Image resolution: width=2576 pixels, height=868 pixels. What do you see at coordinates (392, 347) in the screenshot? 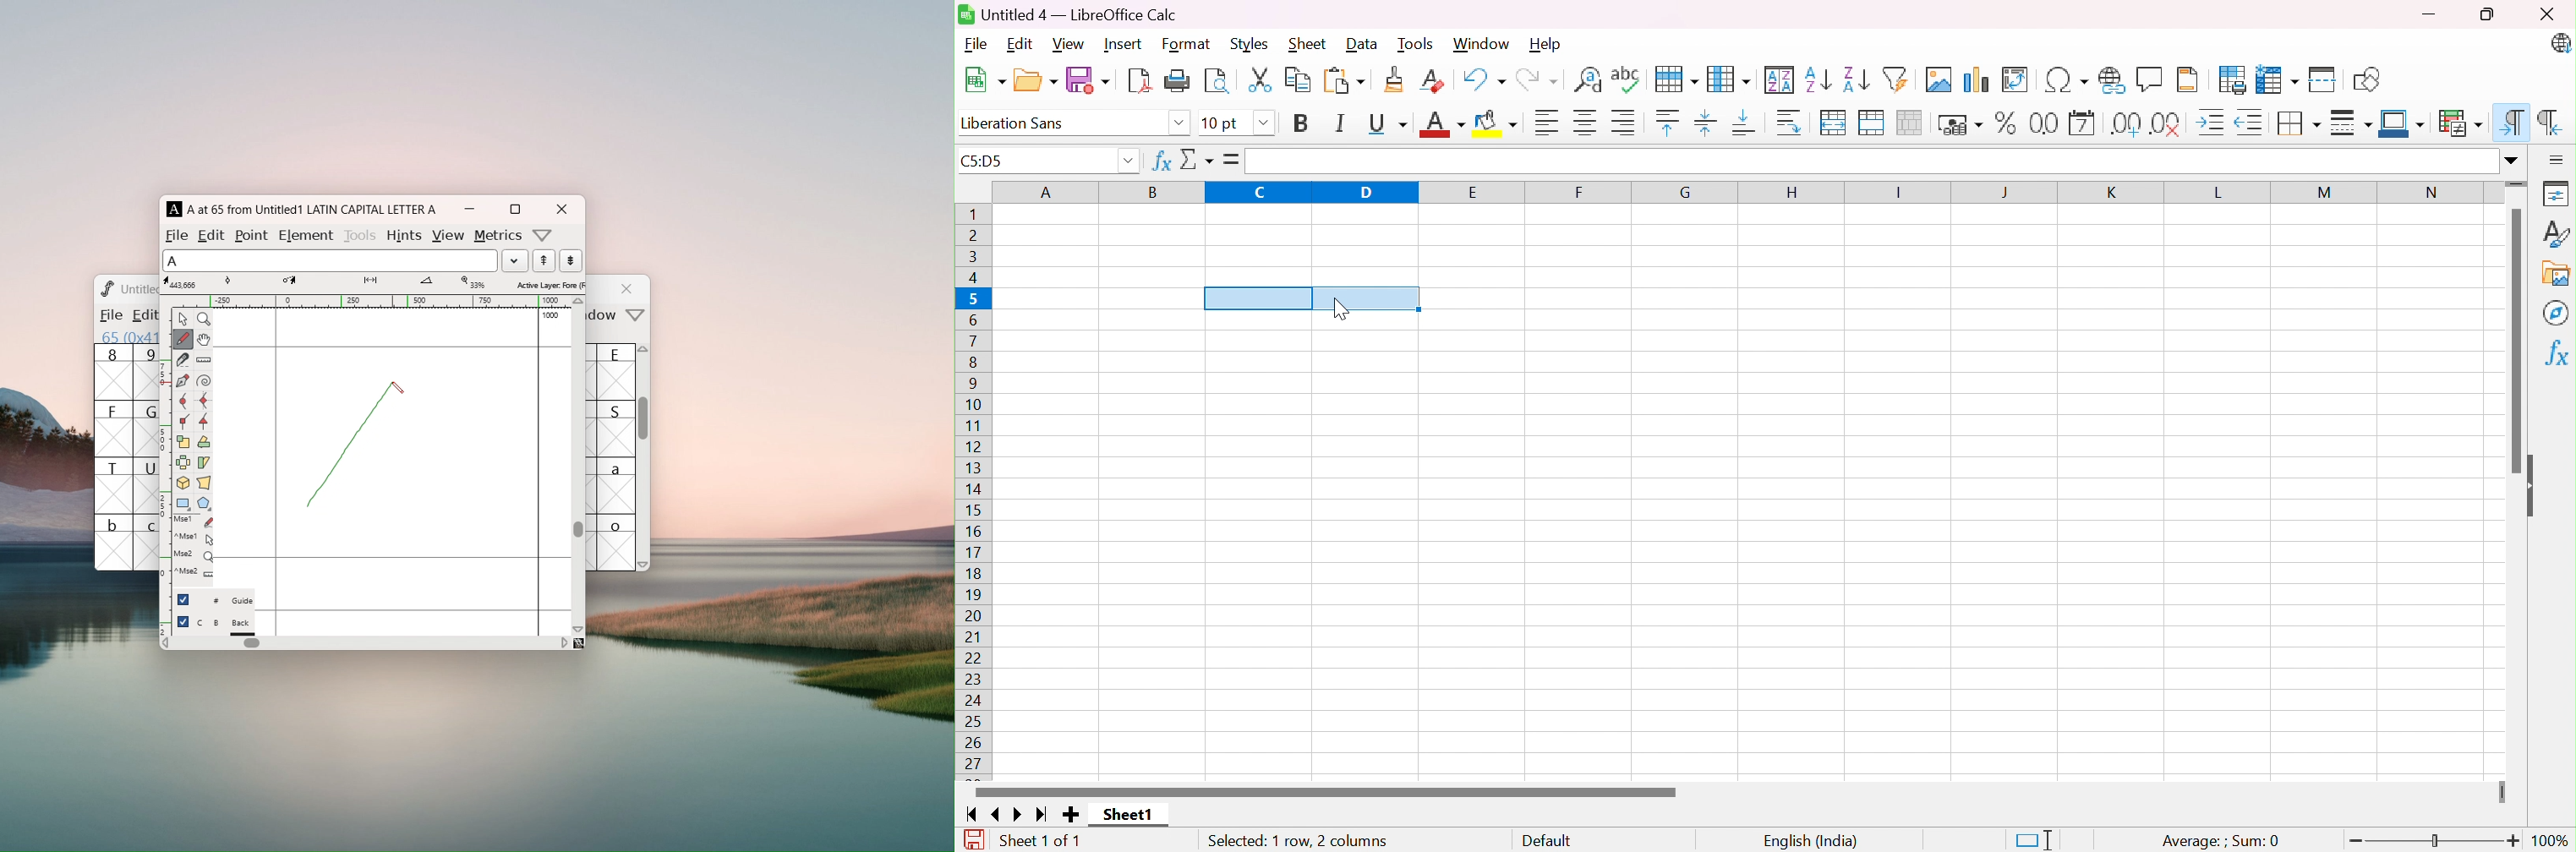
I see `maximum ascent line` at bounding box center [392, 347].